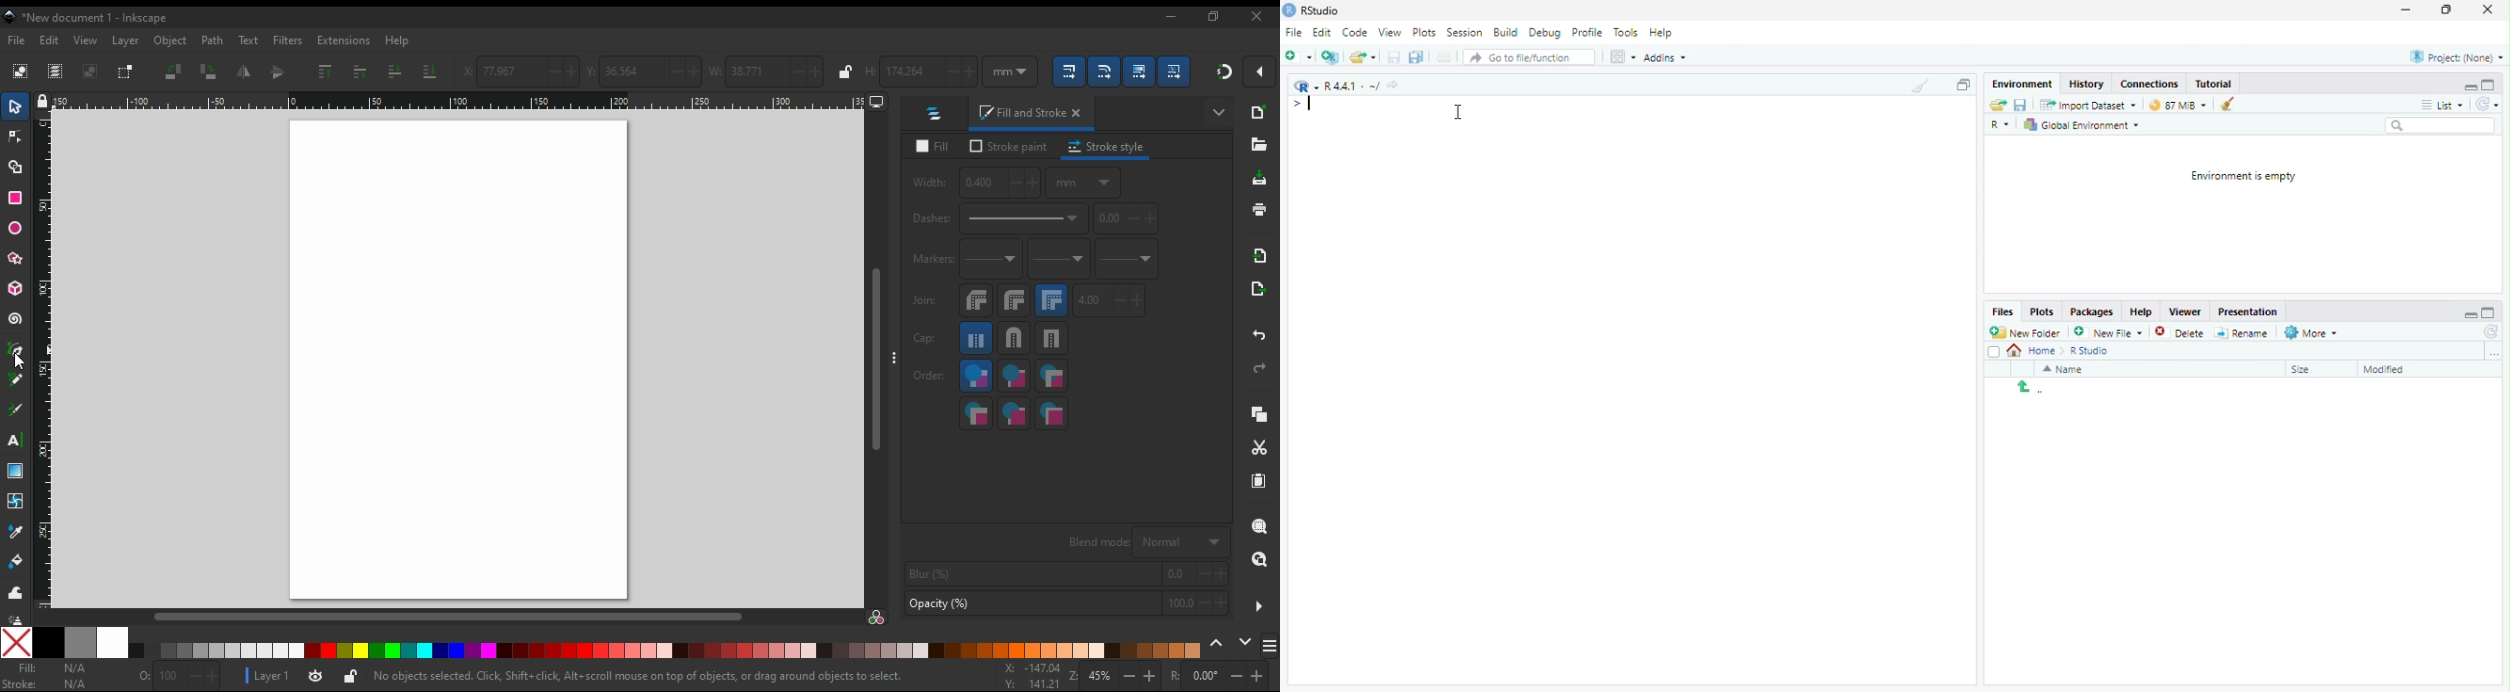 Image resolution: width=2520 pixels, height=700 pixels. What do you see at coordinates (1423, 33) in the screenshot?
I see `Plots` at bounding box center [1423, 33].